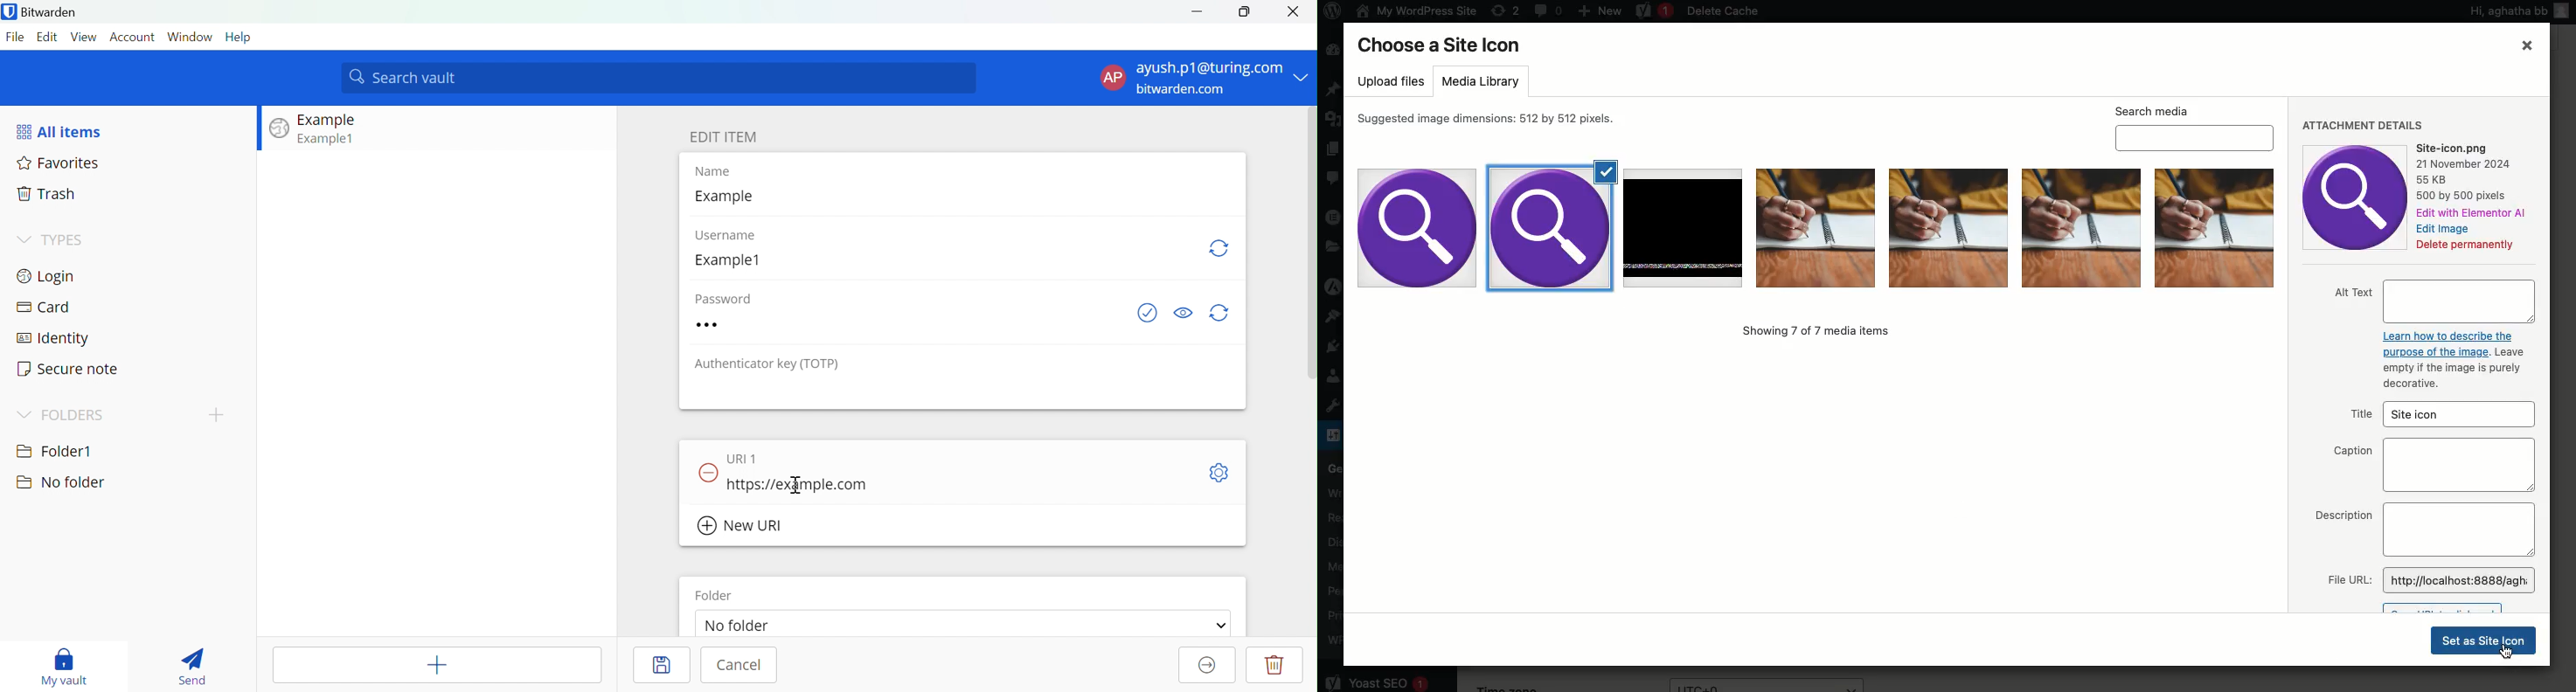  What do you see at coordinates (2357, 197) in the screenshot?
I see `Image` at bounding box center [2357, 197].